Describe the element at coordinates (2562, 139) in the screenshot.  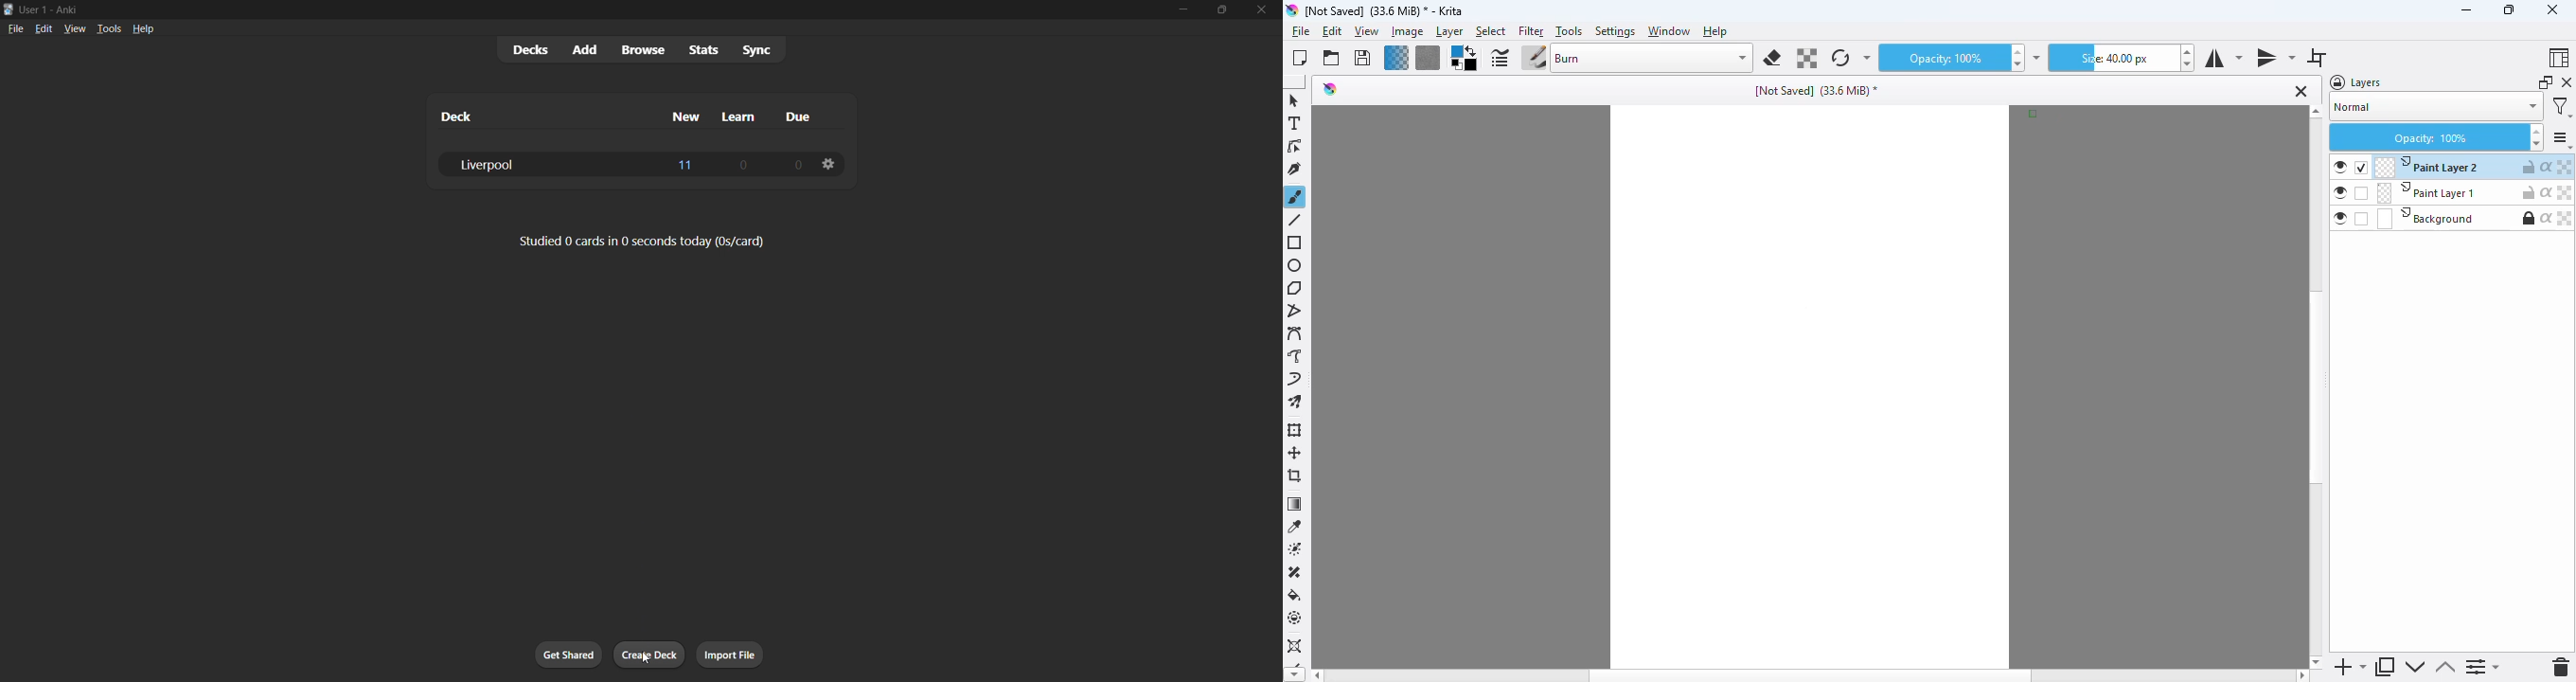
I see `settings` at that location.